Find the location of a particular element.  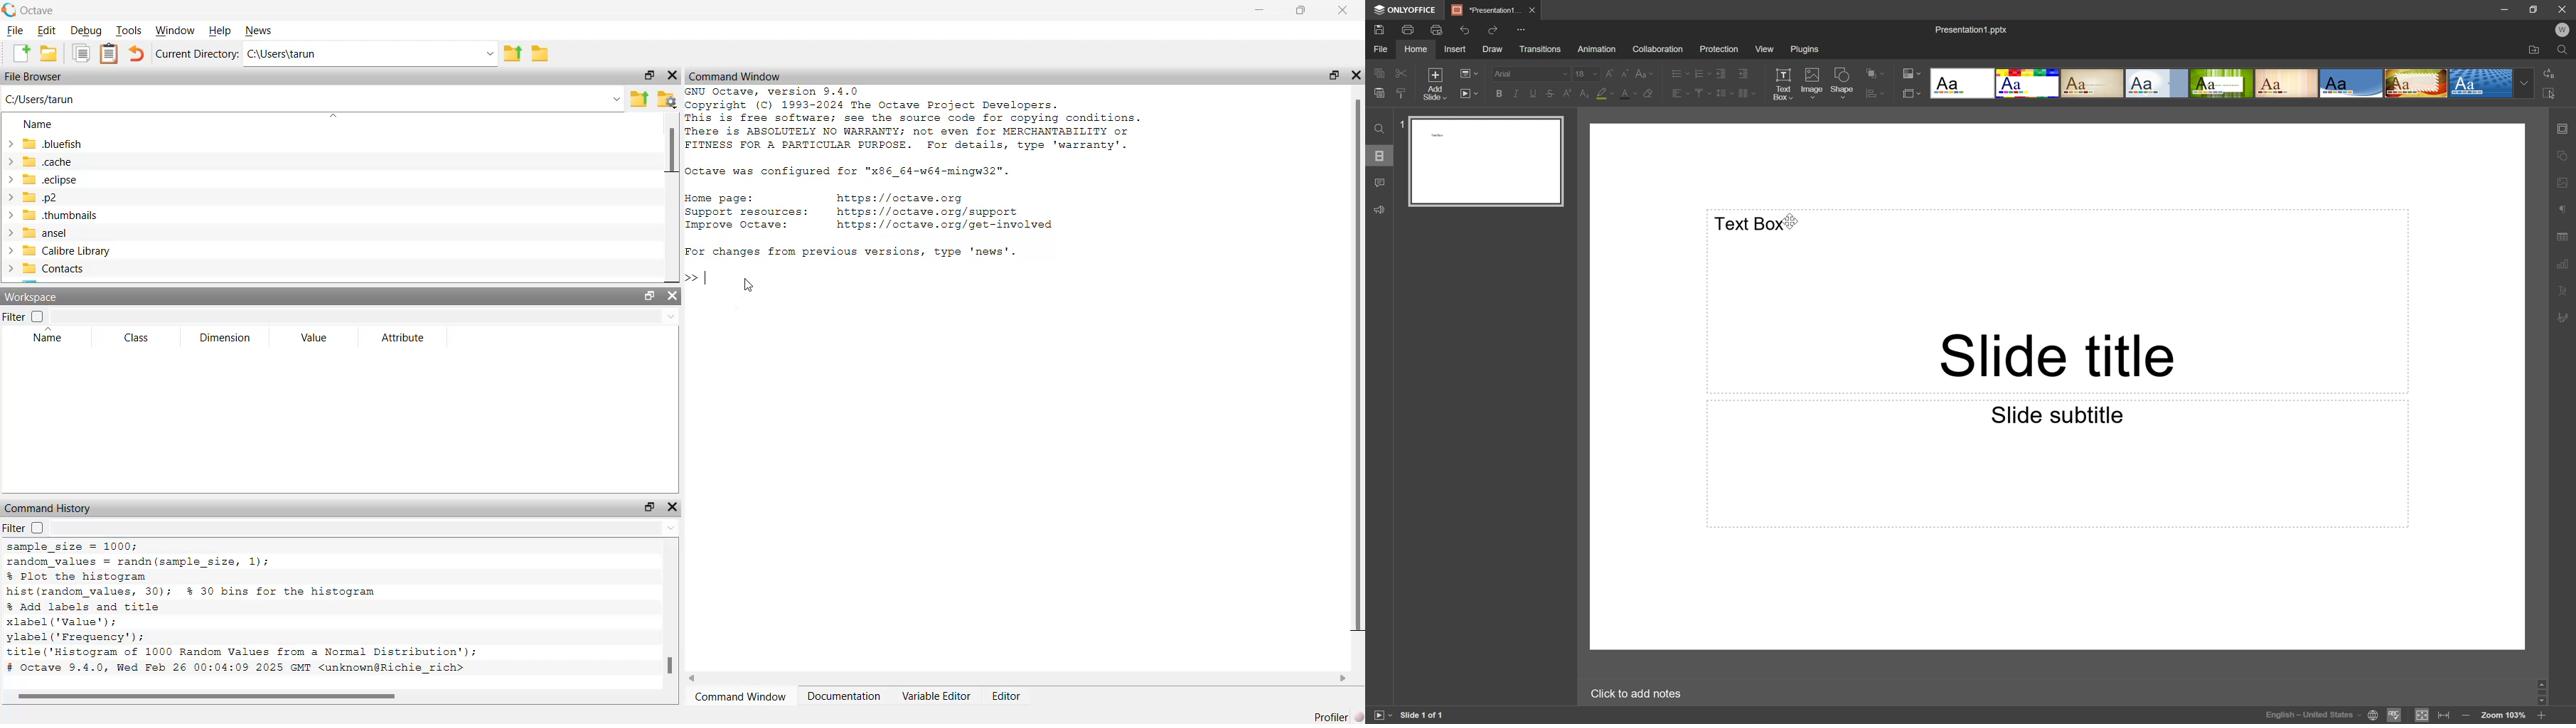

Font size is located at coordinates (1586, 73).